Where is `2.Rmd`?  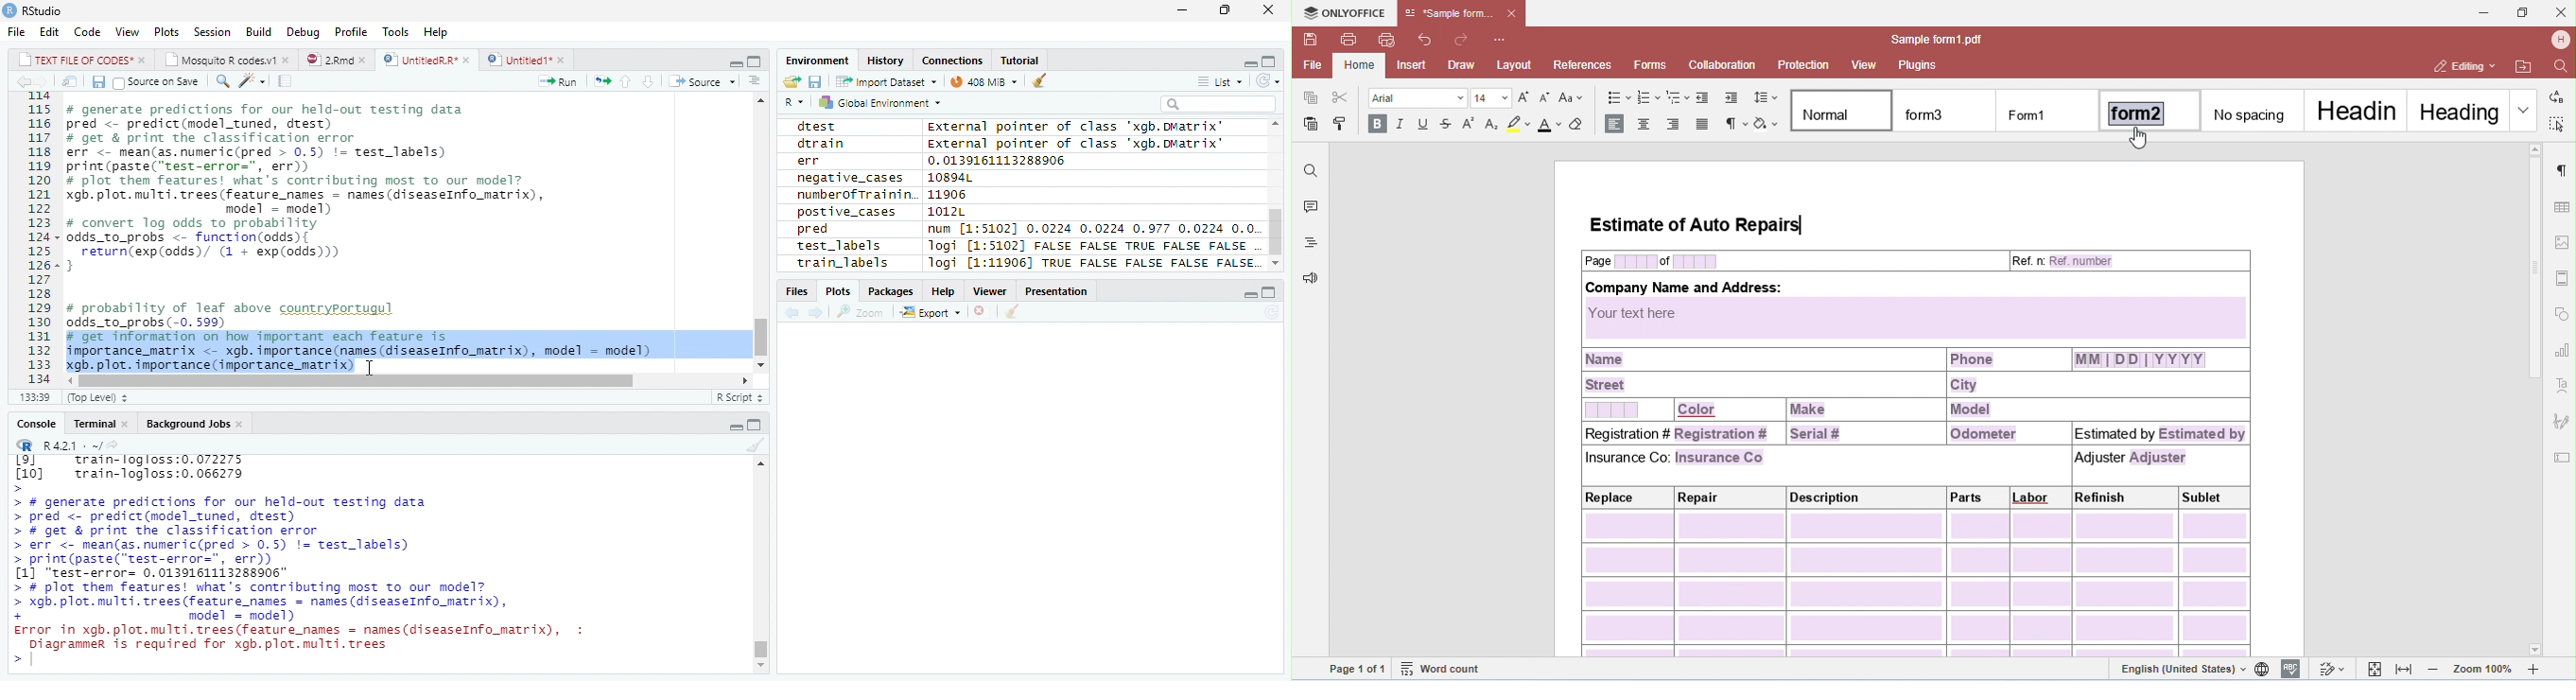 2.Rmd is located at coordinates (337, 60).